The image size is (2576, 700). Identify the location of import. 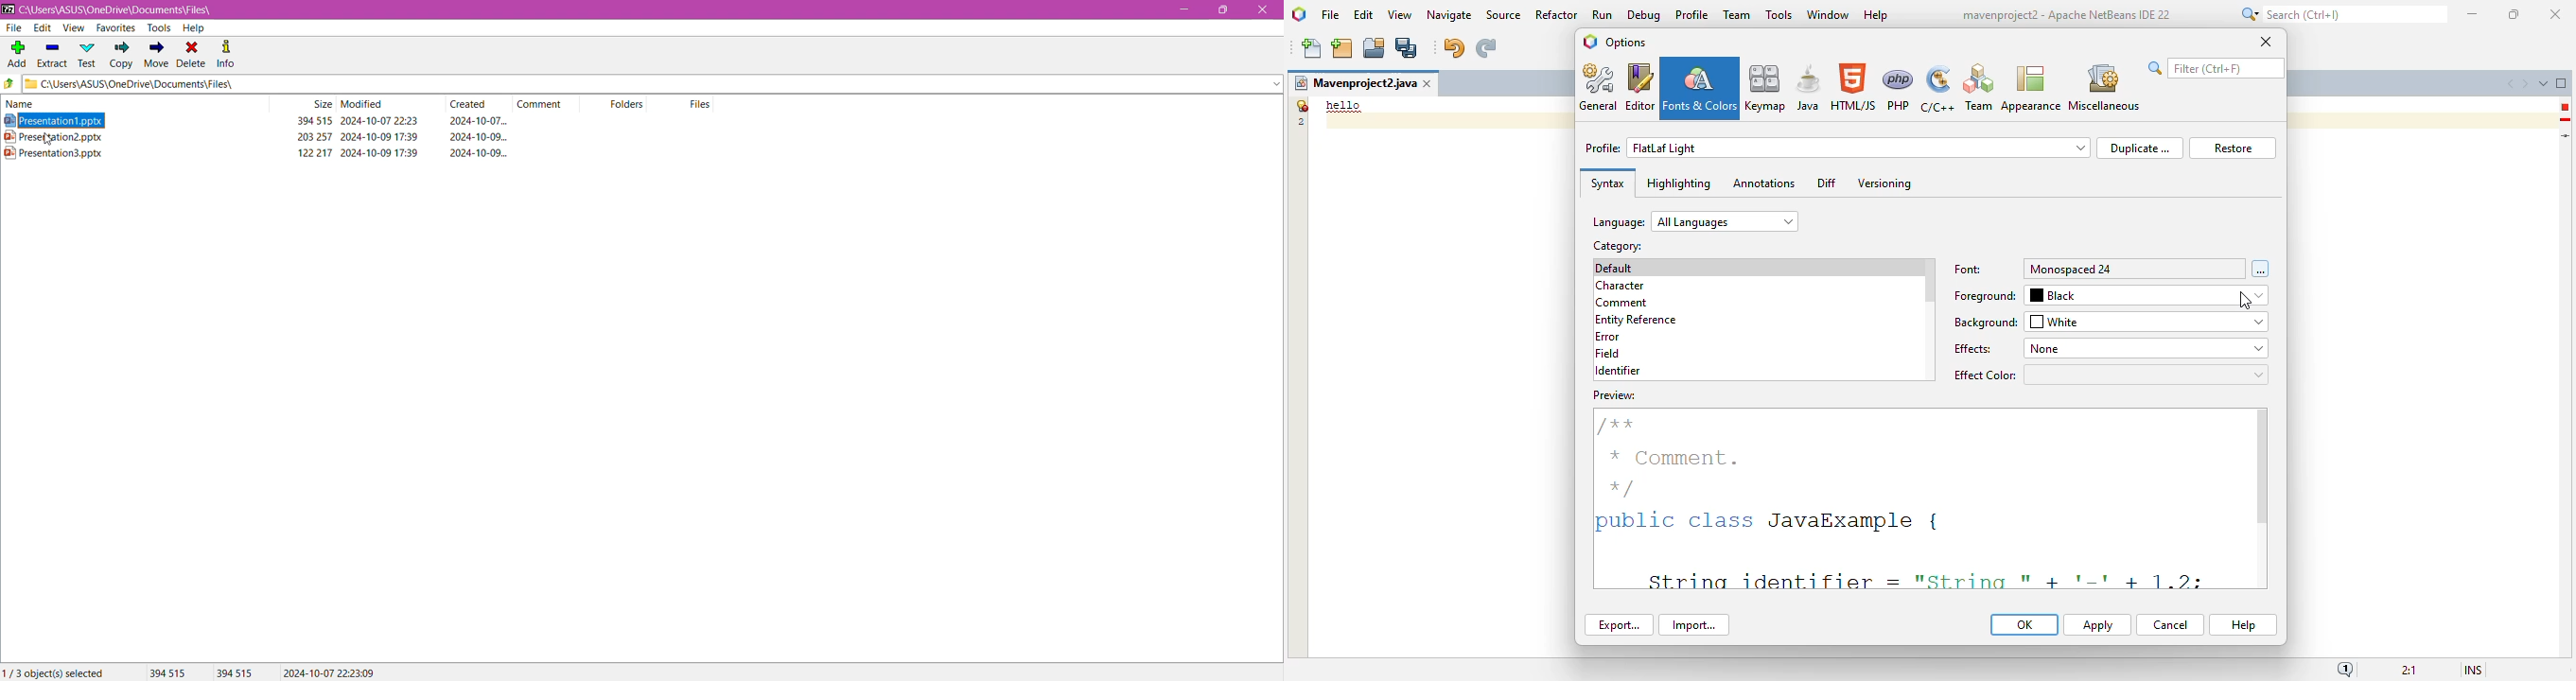
(1693, 625).